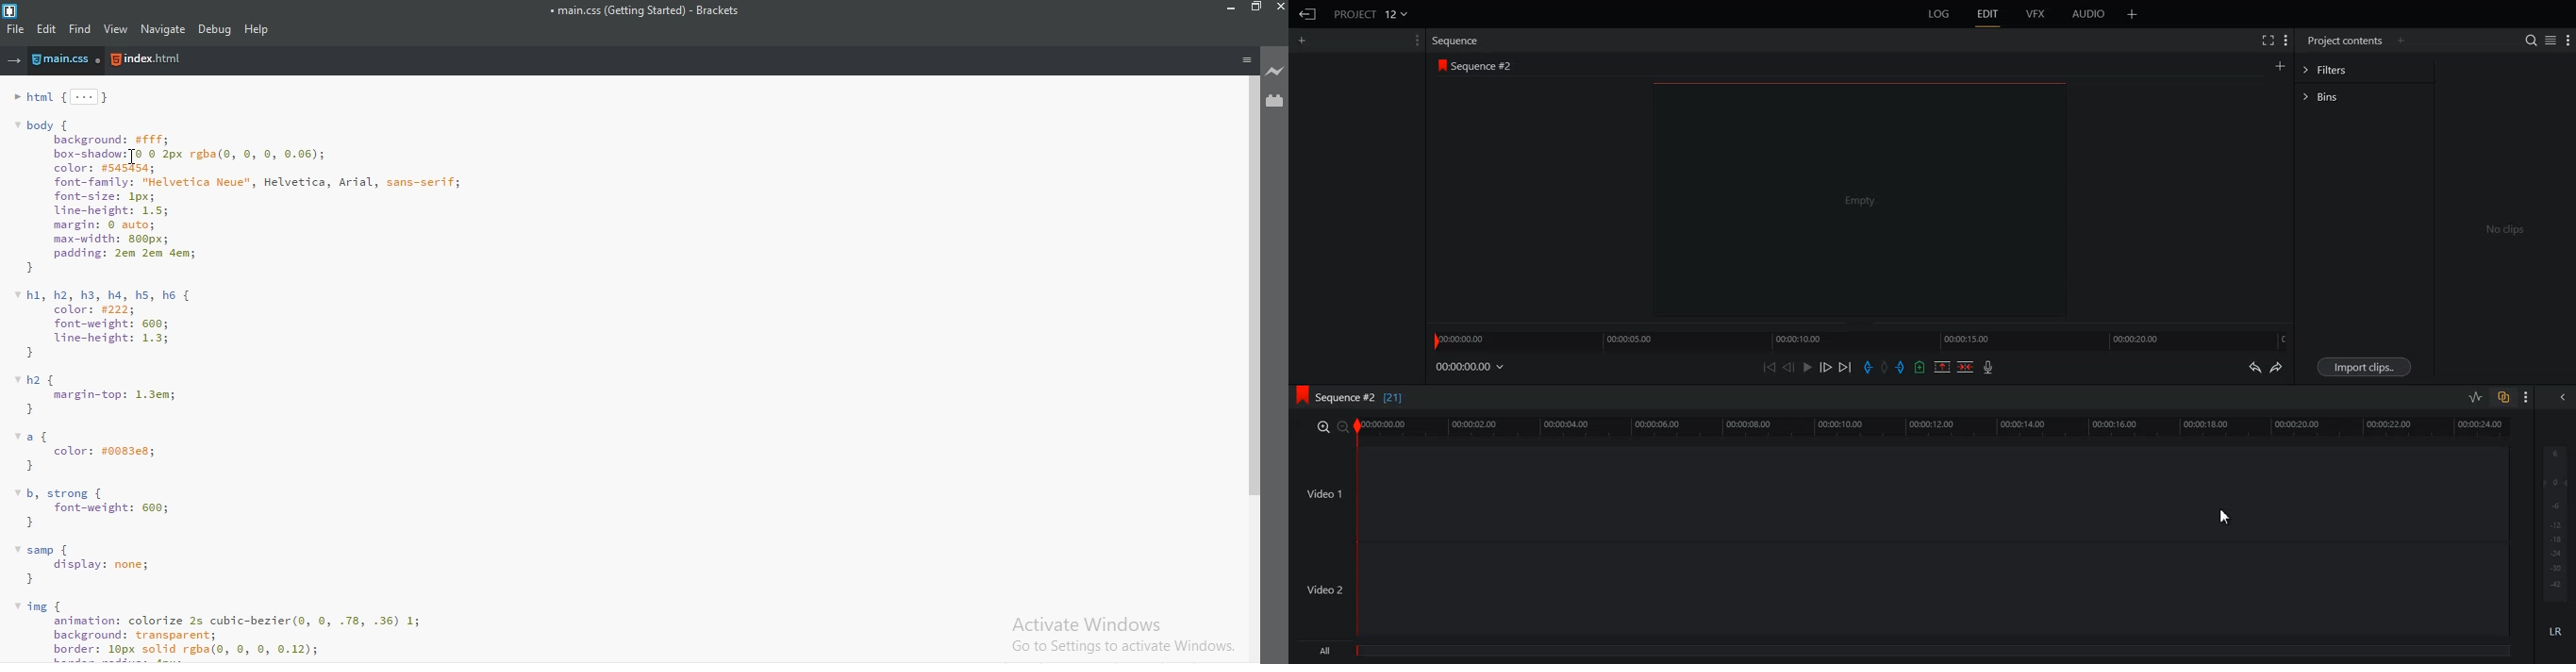 This screenshot has height=672, width=2576. I want to click on debug, so click(215, 29).